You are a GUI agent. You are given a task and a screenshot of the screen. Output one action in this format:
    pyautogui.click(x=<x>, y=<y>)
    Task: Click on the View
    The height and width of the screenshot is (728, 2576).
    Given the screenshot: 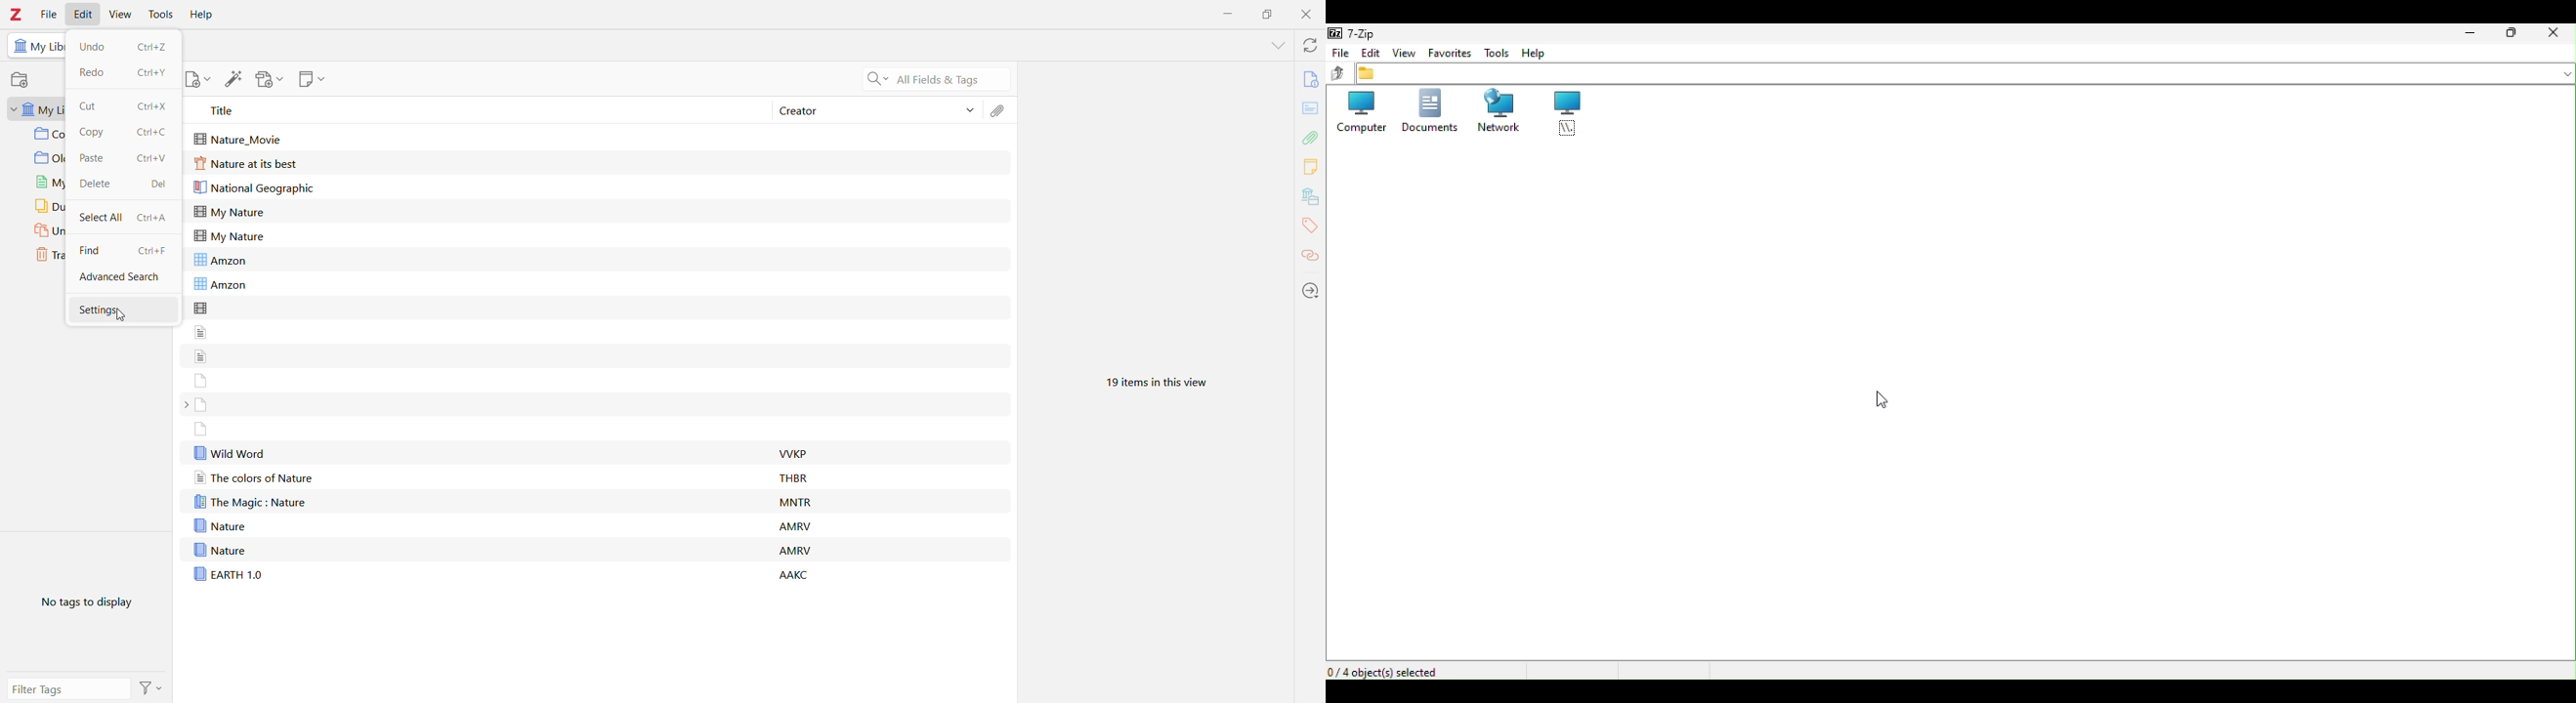 What is the action you would take?
    pyautogui.click(x=1405, y=52)
    